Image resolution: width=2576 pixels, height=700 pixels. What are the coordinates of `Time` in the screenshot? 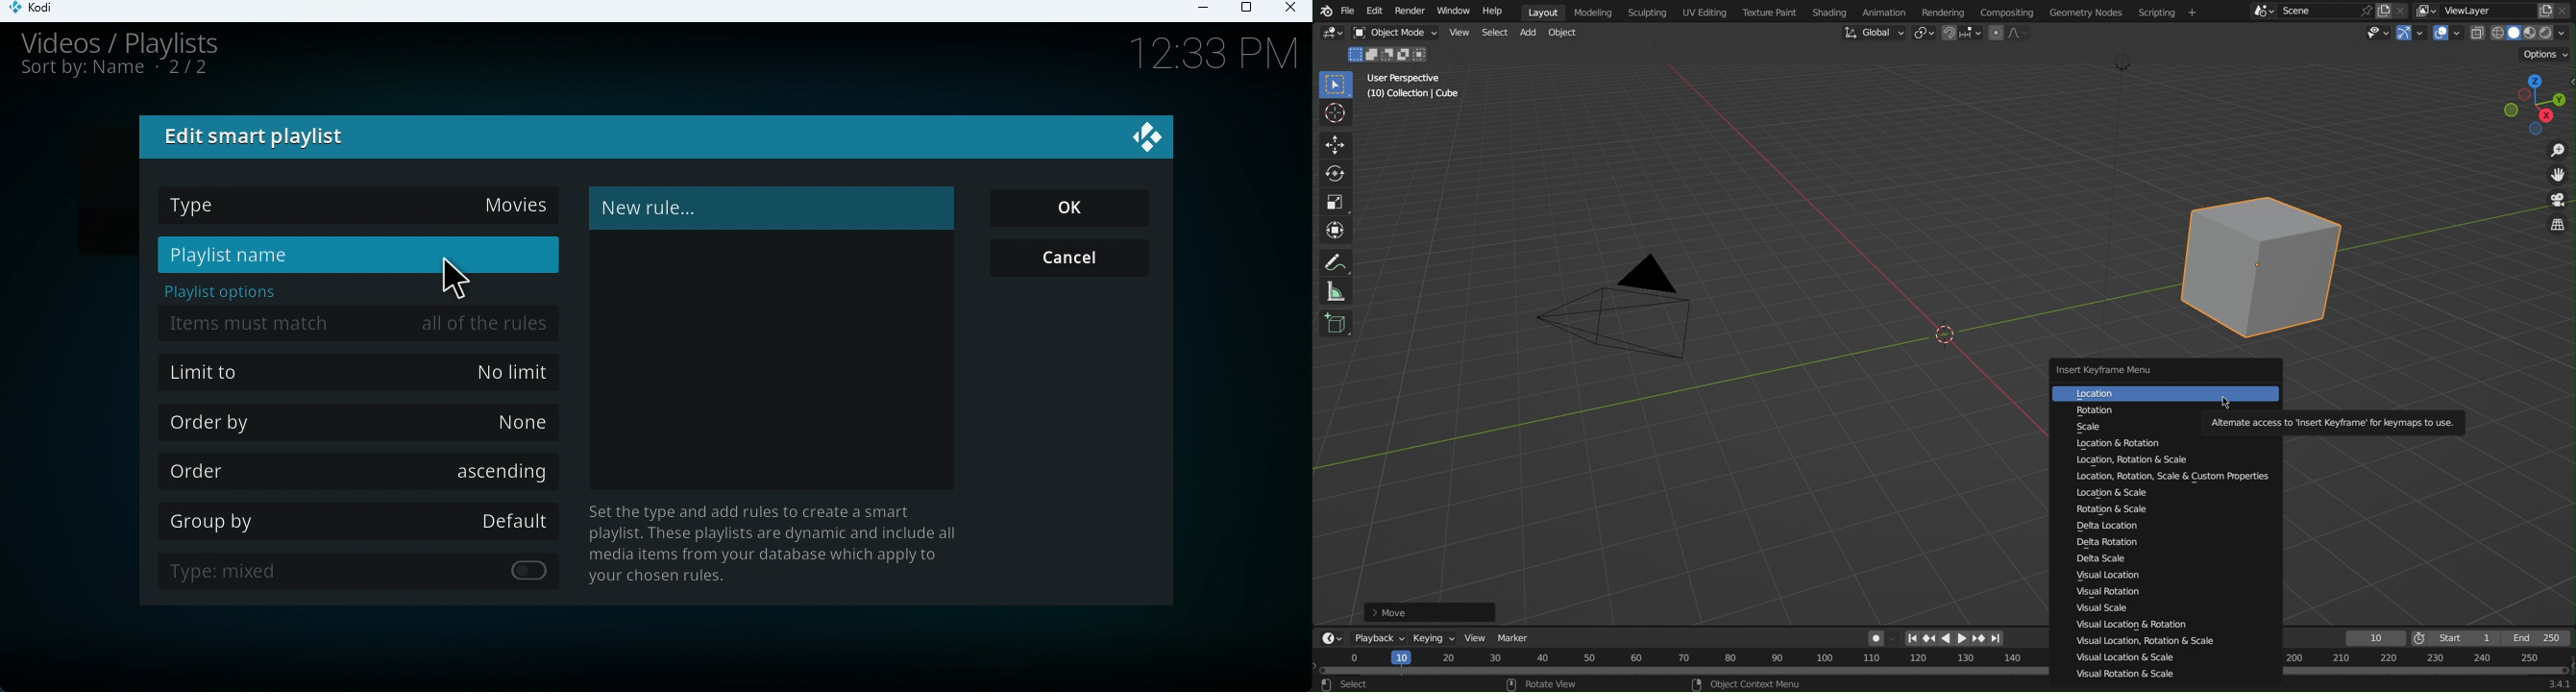 It's located at (1203, 56).